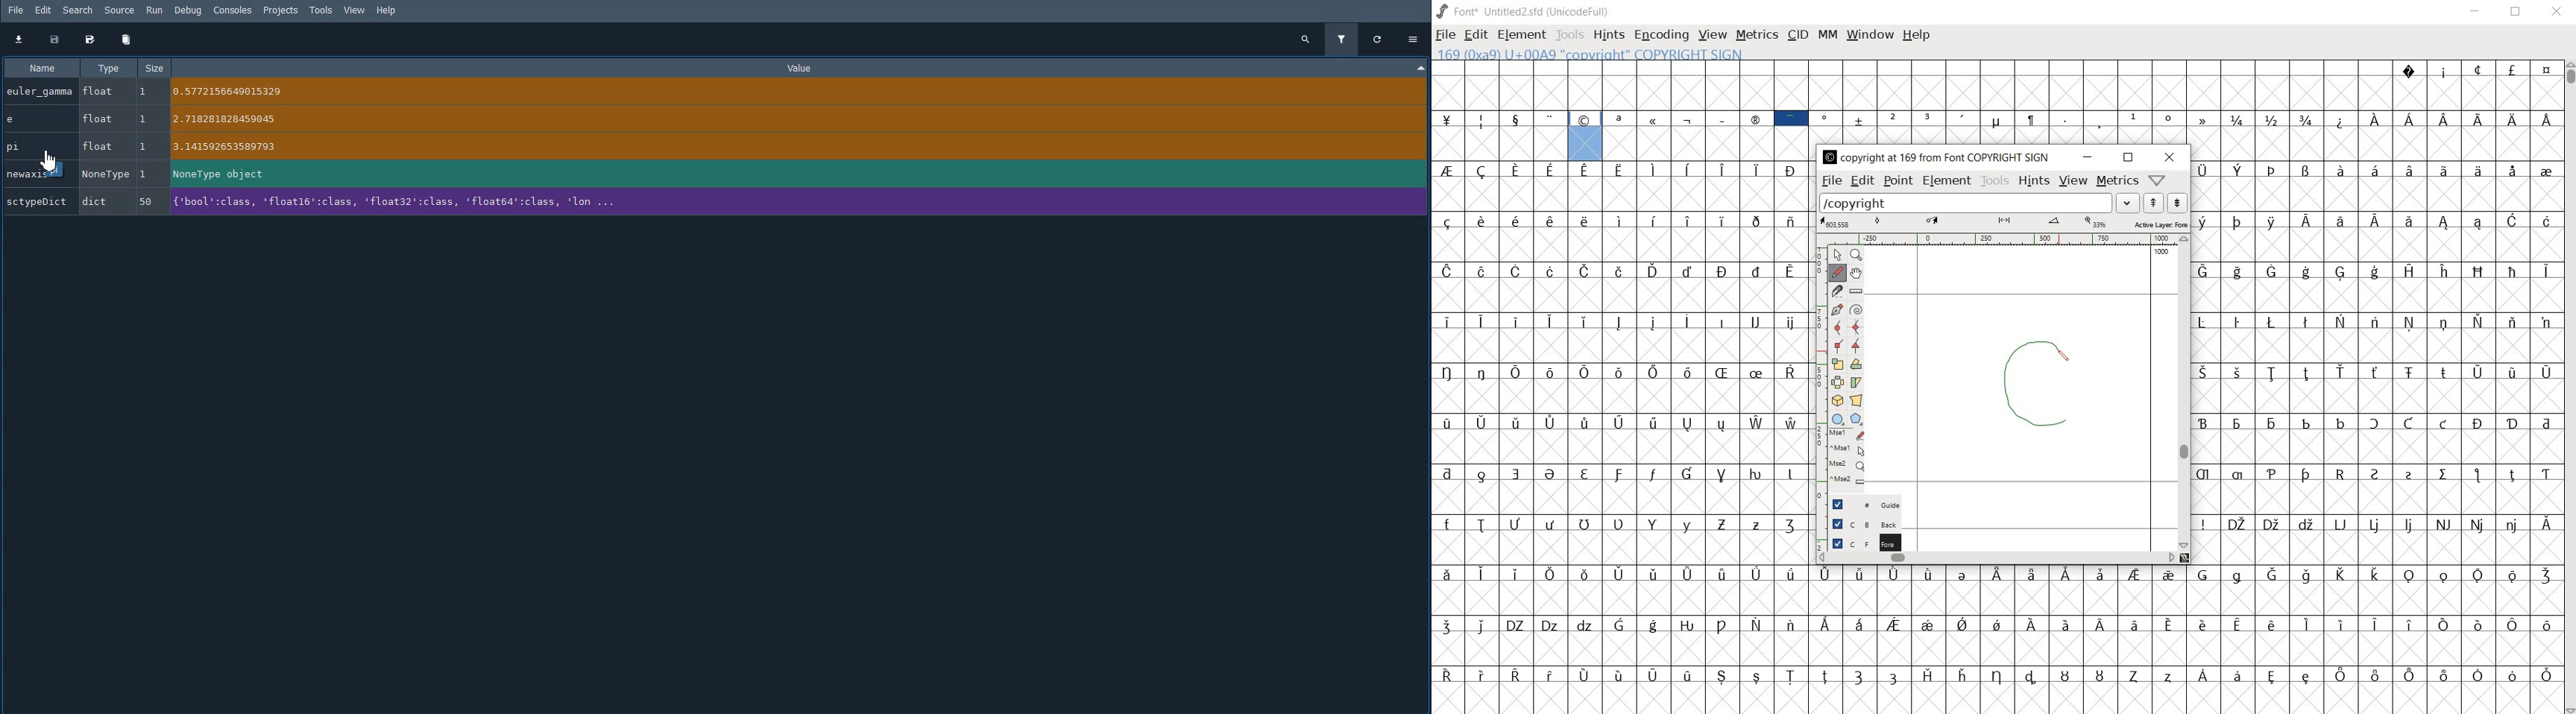 This screenshot has height=728, width=2576. Describe the element at coordinates (232, 10) in the screenshot. I see `Consoles` at that location.